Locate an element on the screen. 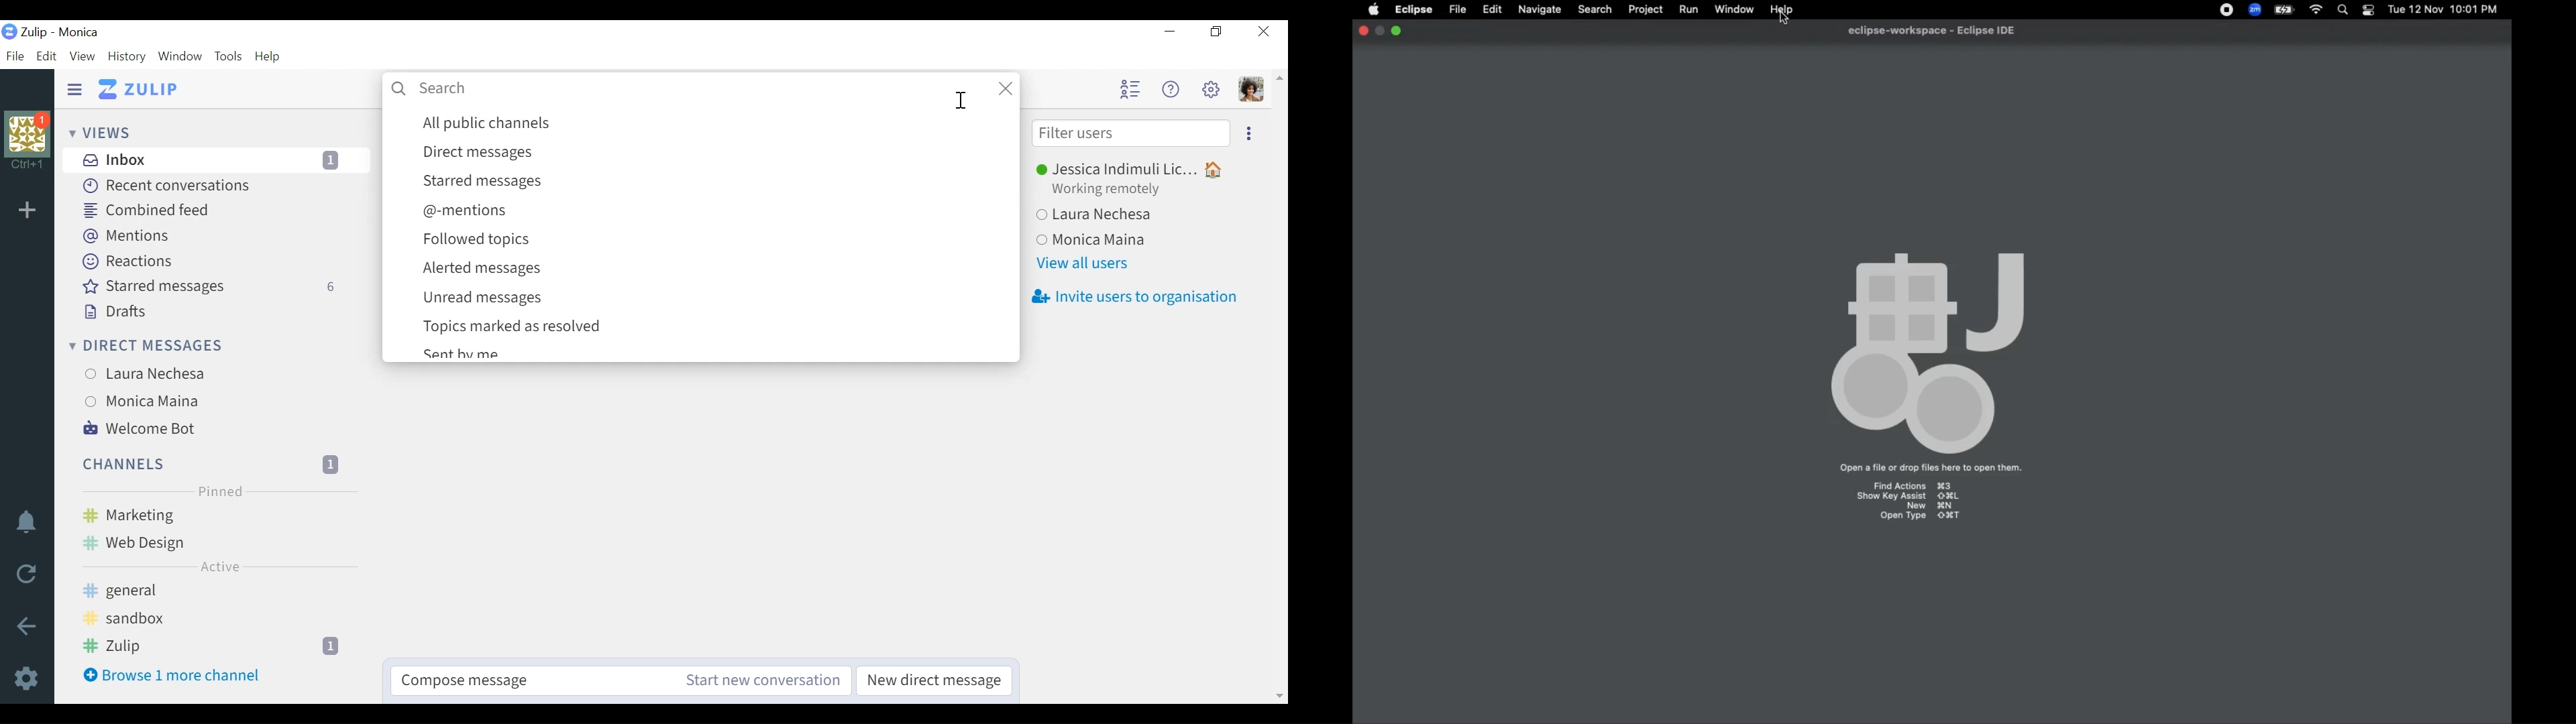 The width and height of the screenshot is (2576, 728). View is located at coordinates (83, 58).